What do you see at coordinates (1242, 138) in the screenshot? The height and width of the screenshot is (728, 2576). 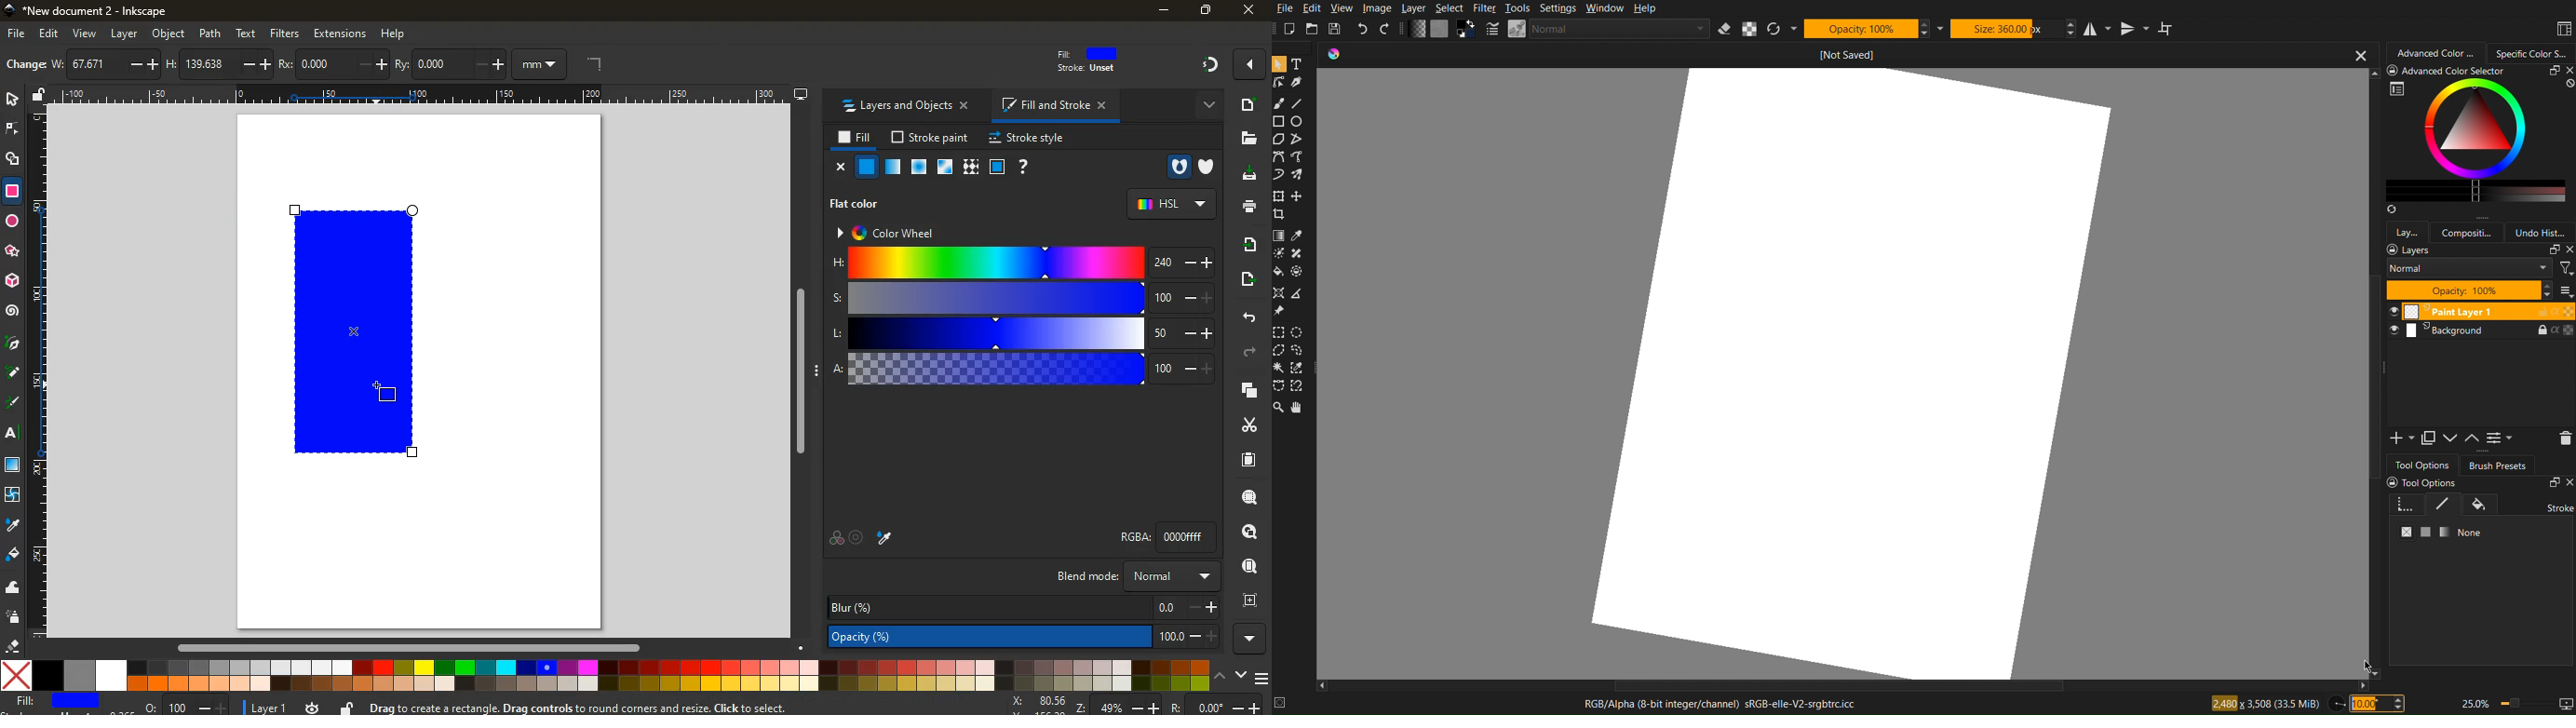 I see `files` at bounding box center [1242, 138].